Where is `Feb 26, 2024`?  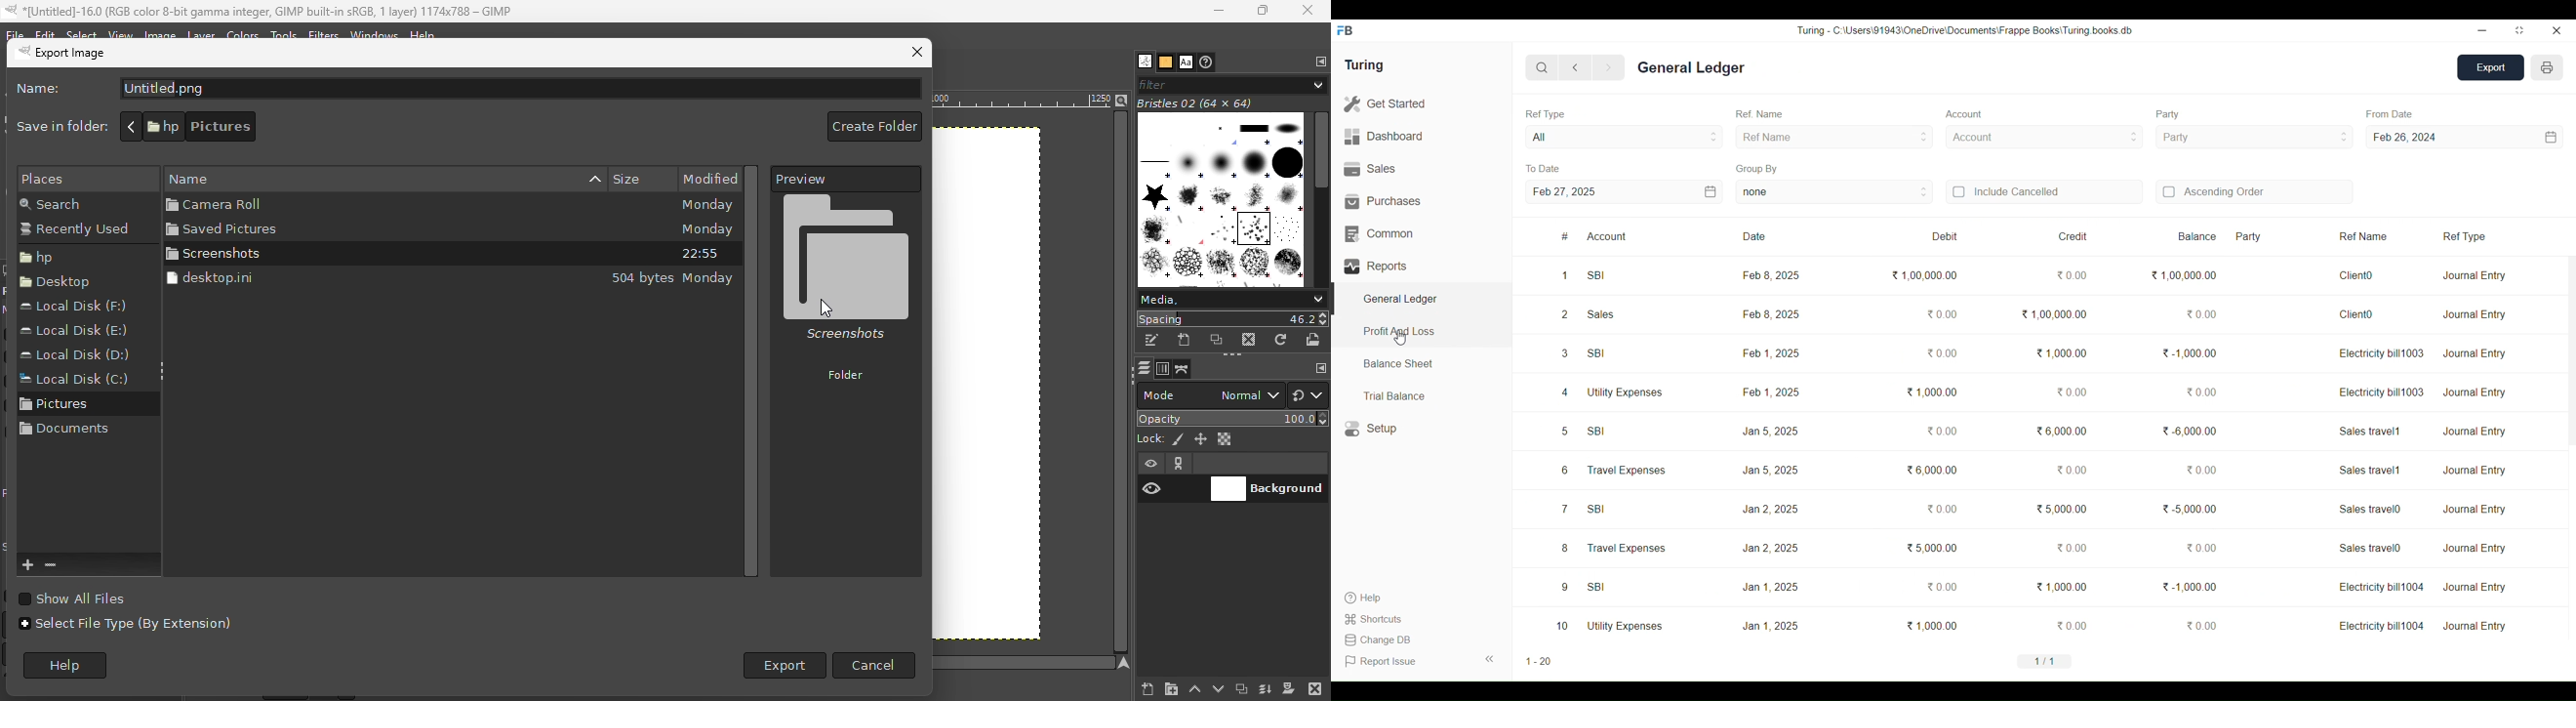 Feb 26, 2024 is located at coordinates (2406, 137).